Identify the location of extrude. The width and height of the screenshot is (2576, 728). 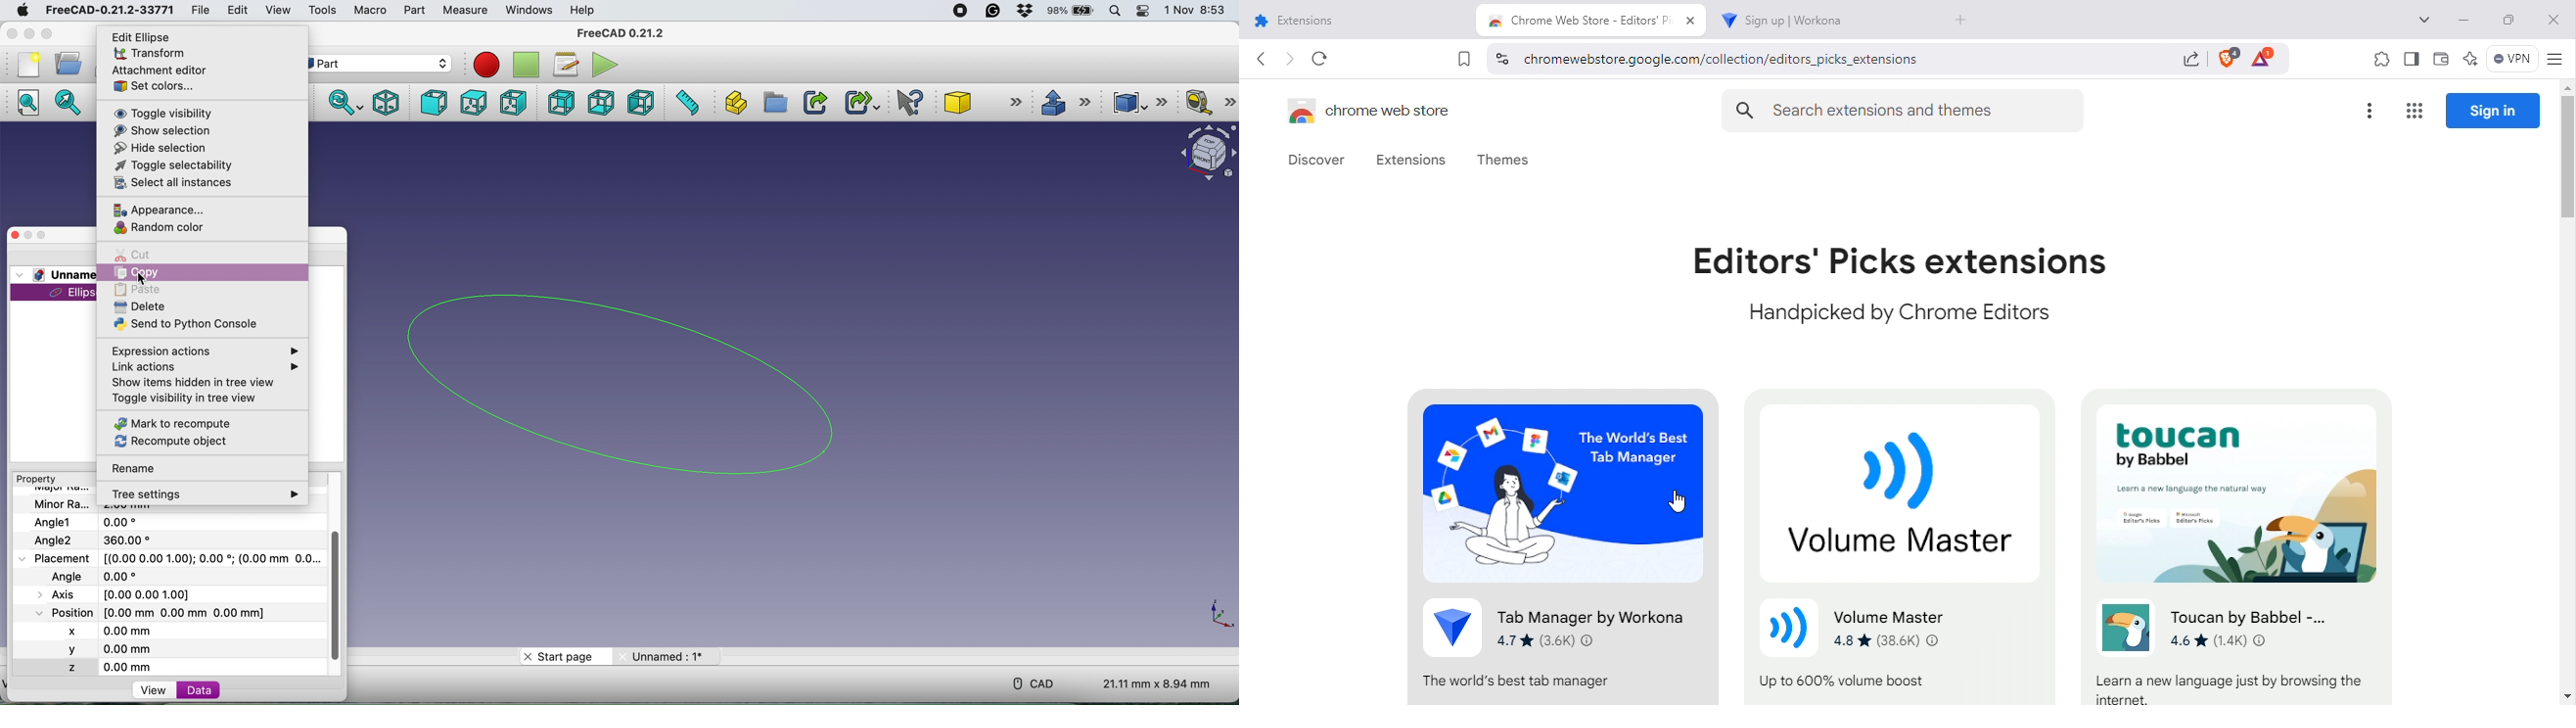
(1068, 104).